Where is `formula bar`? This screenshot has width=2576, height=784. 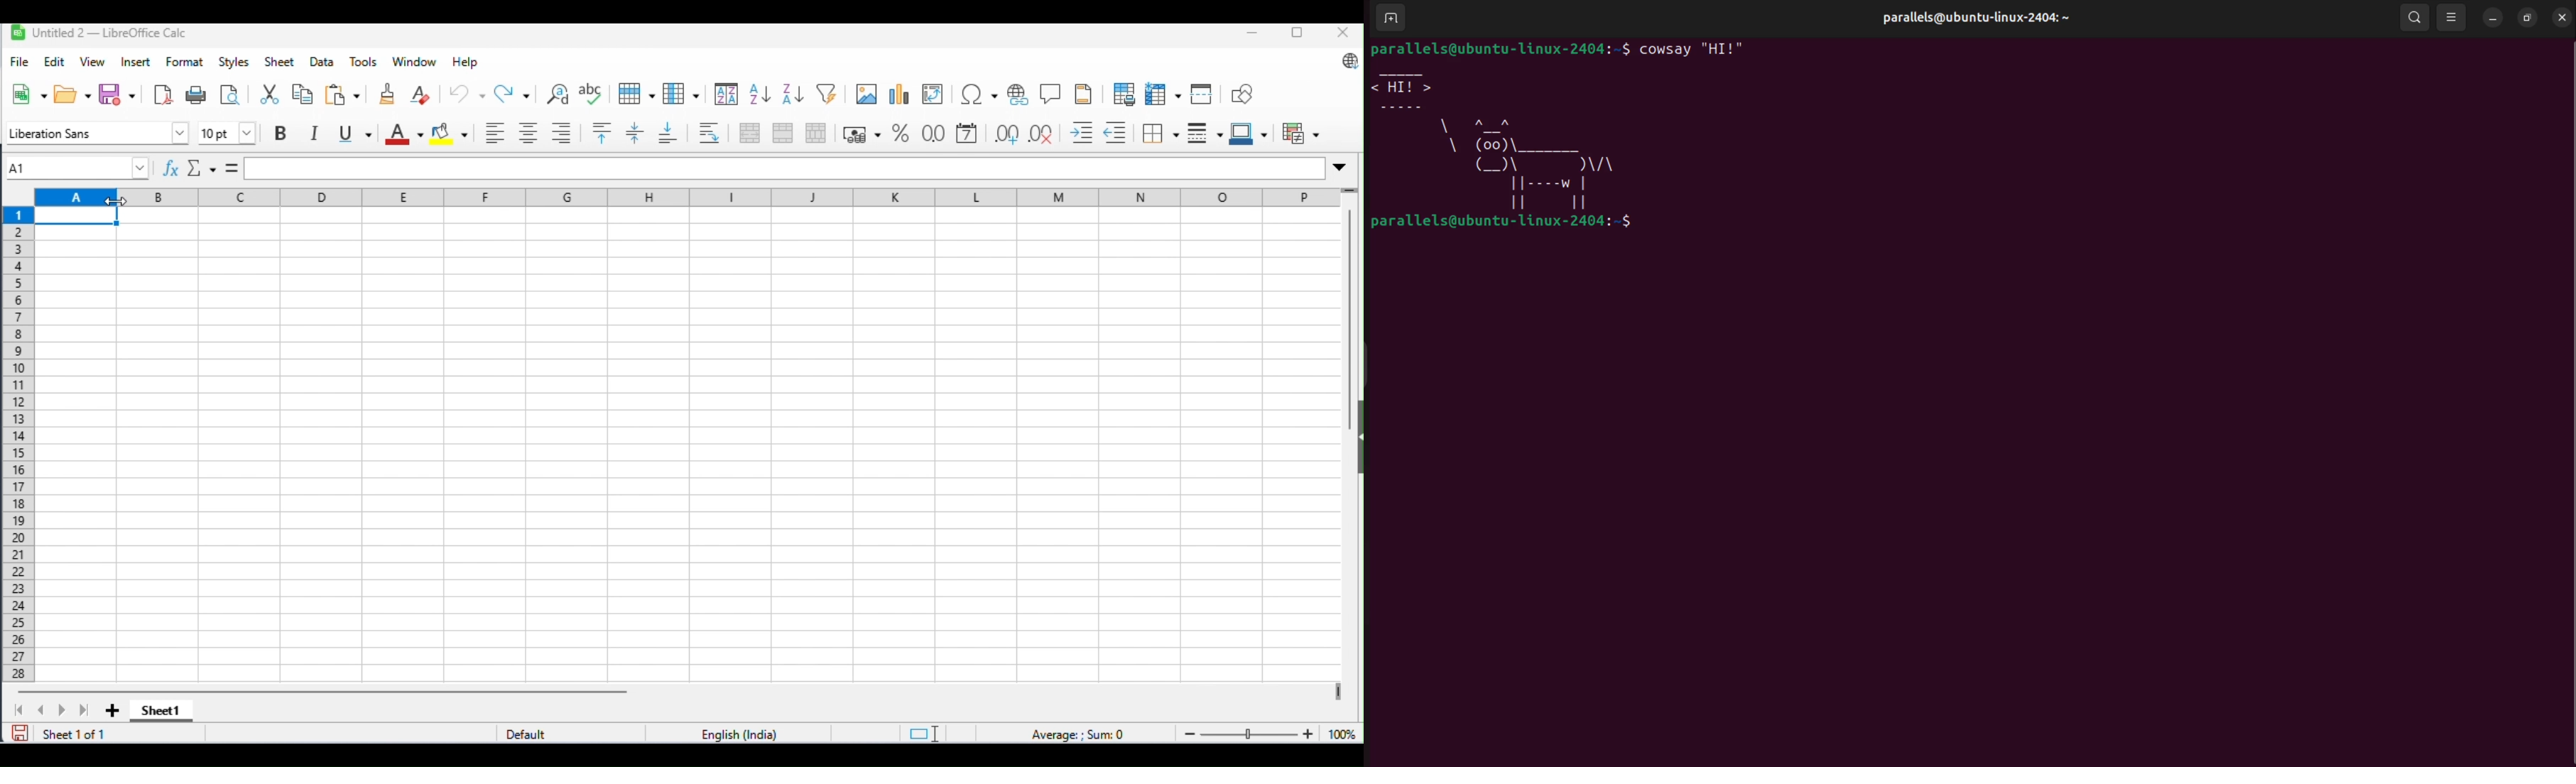 formula bar is located at coordinates (783, 169).